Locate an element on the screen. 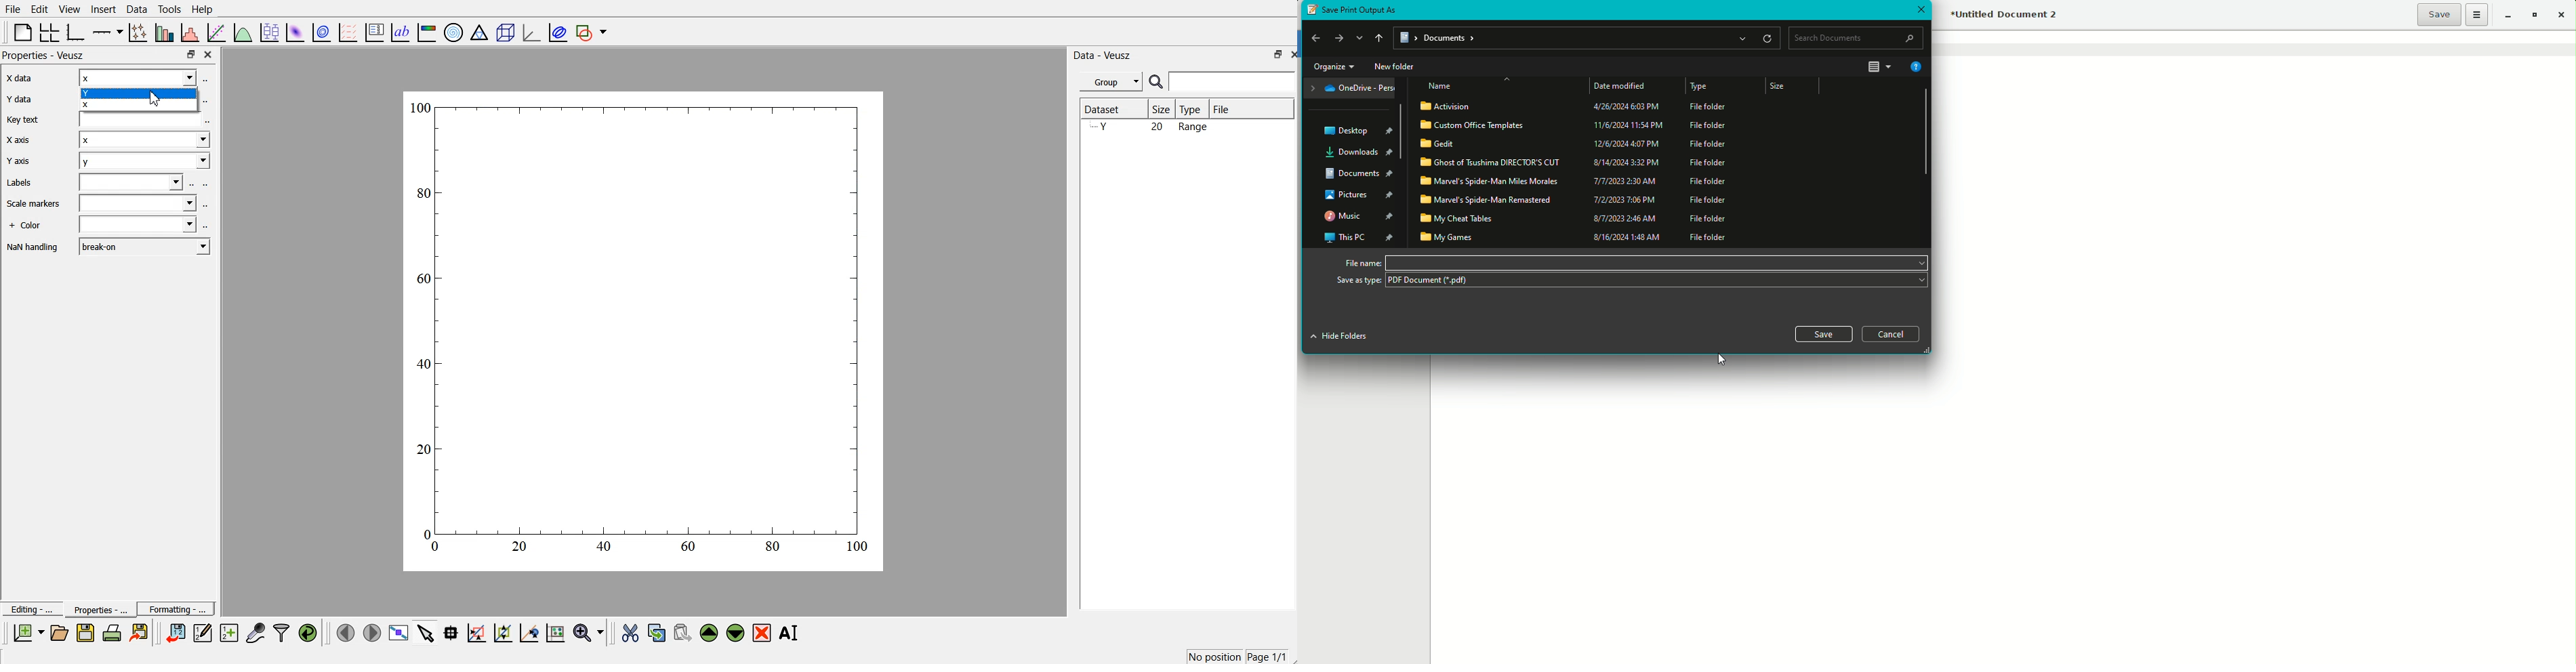 Image resolution: width=2576 pixels, height=672 pixels. Save is located at coordinates (85, 633).